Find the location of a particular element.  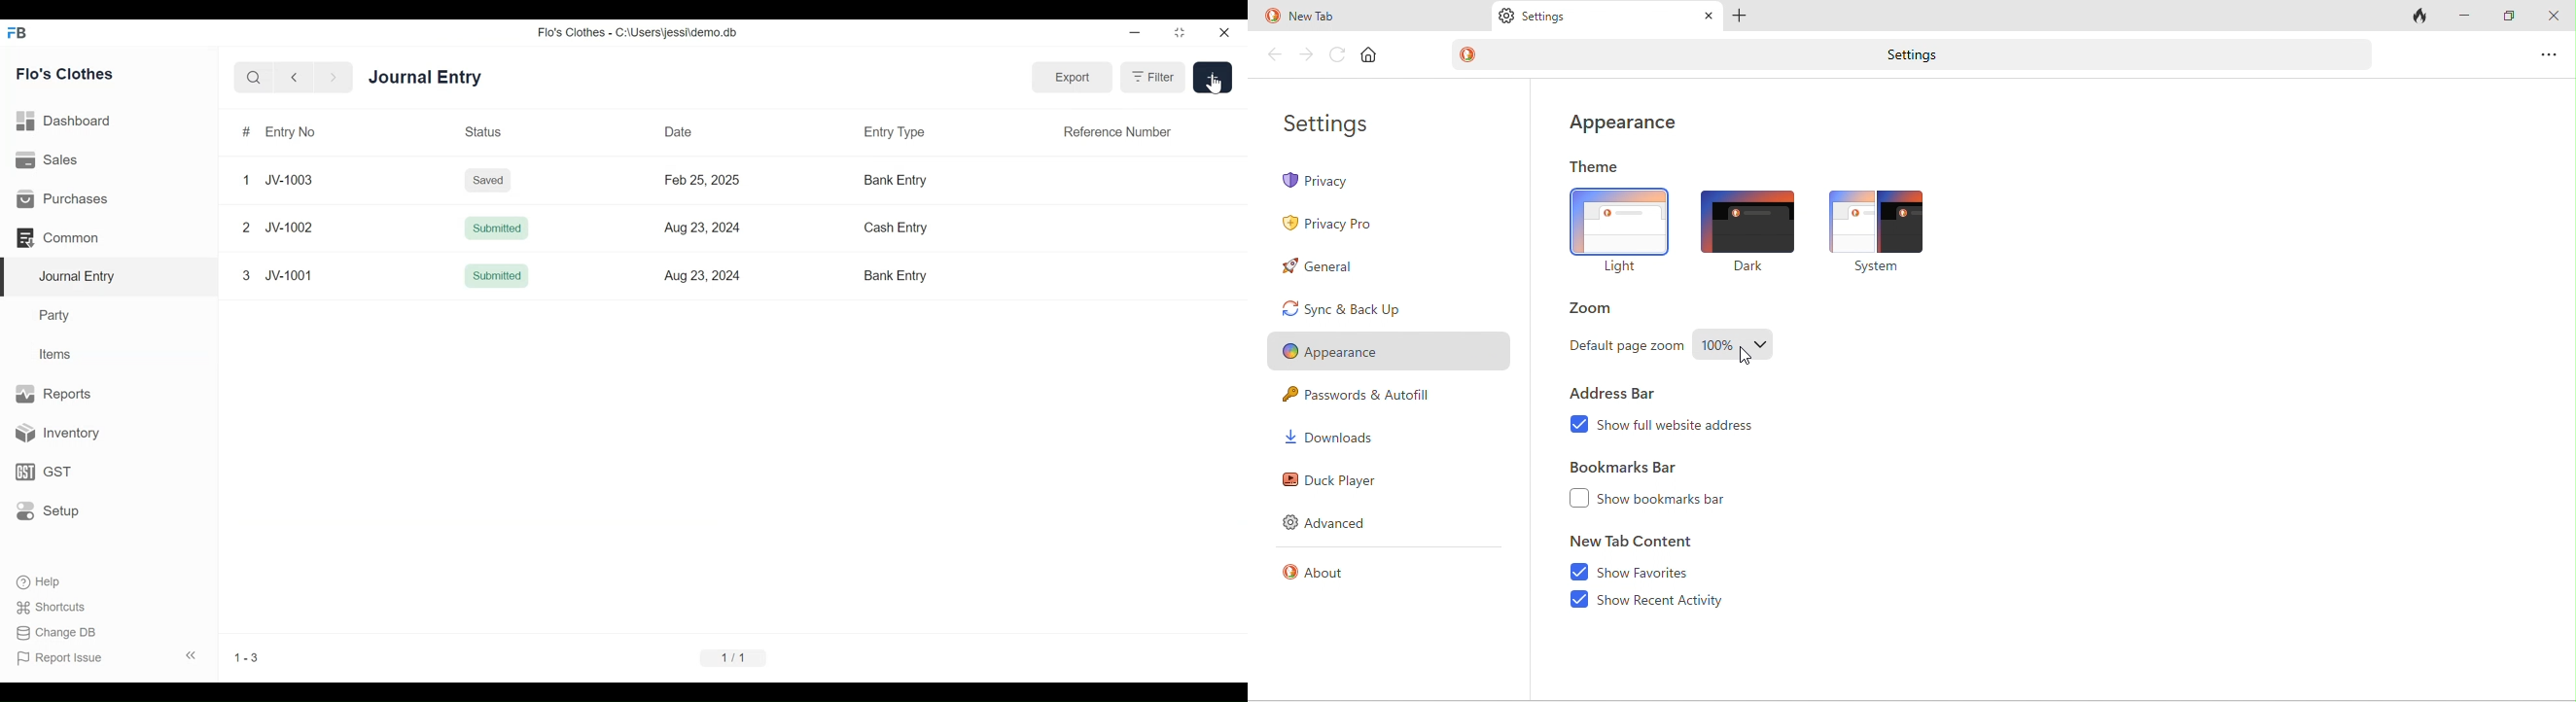

Party is located at coordinates (57, 315).